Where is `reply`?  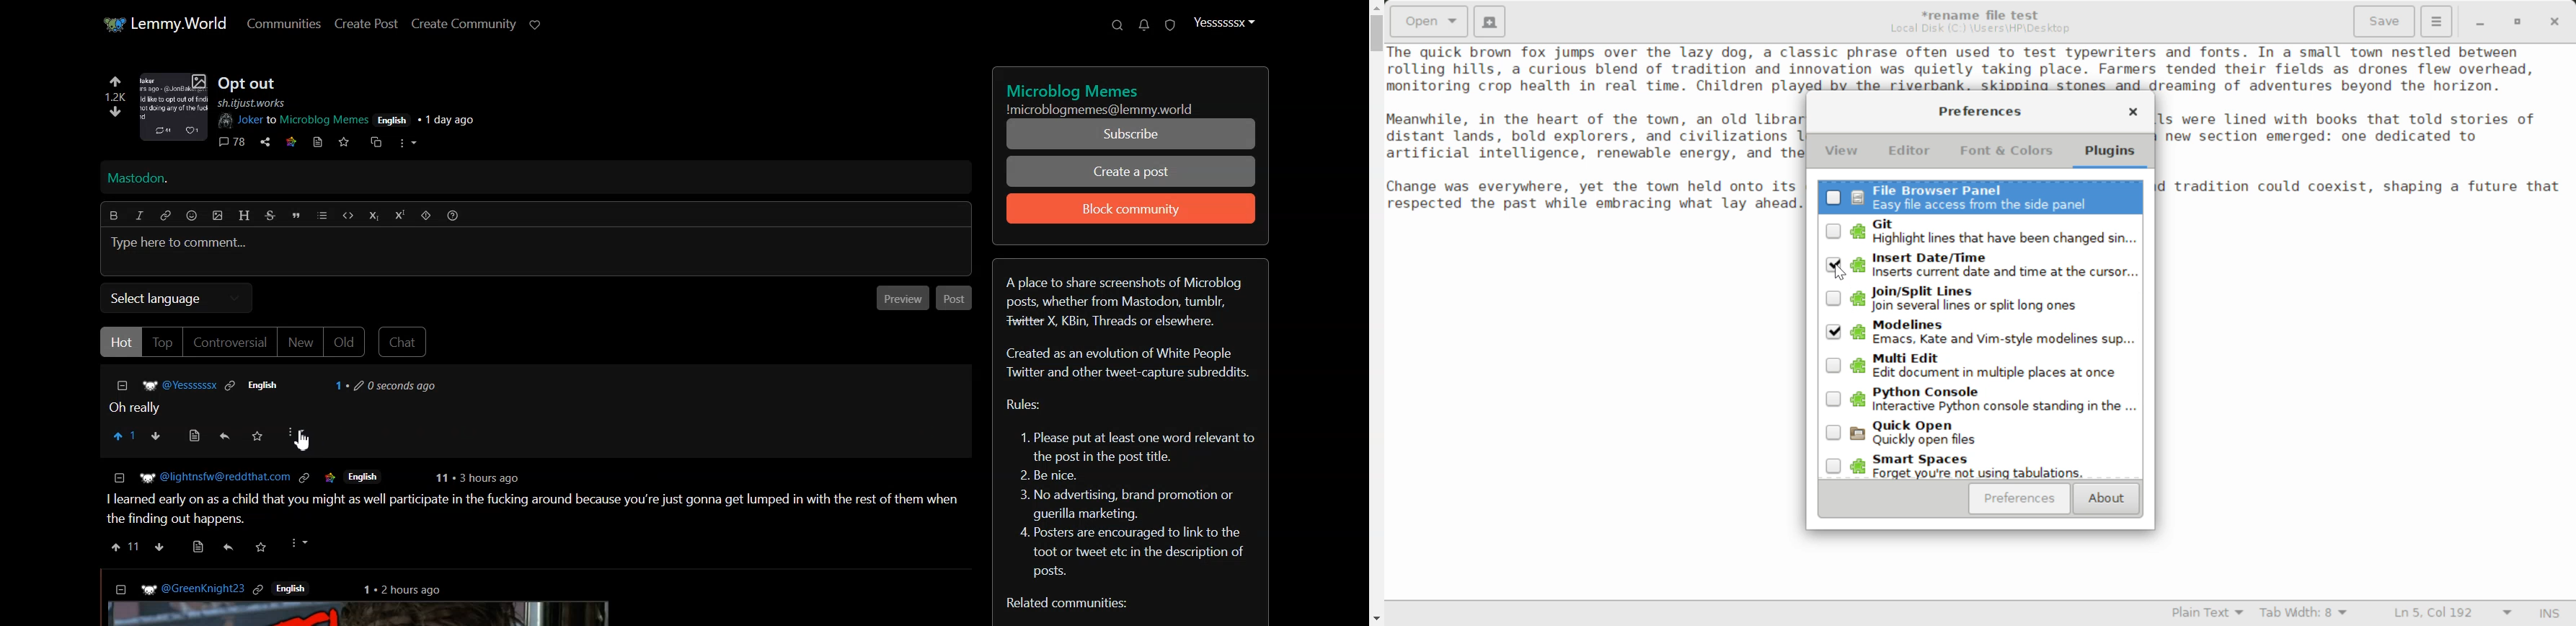 reply is located at coordinates (229, 548).